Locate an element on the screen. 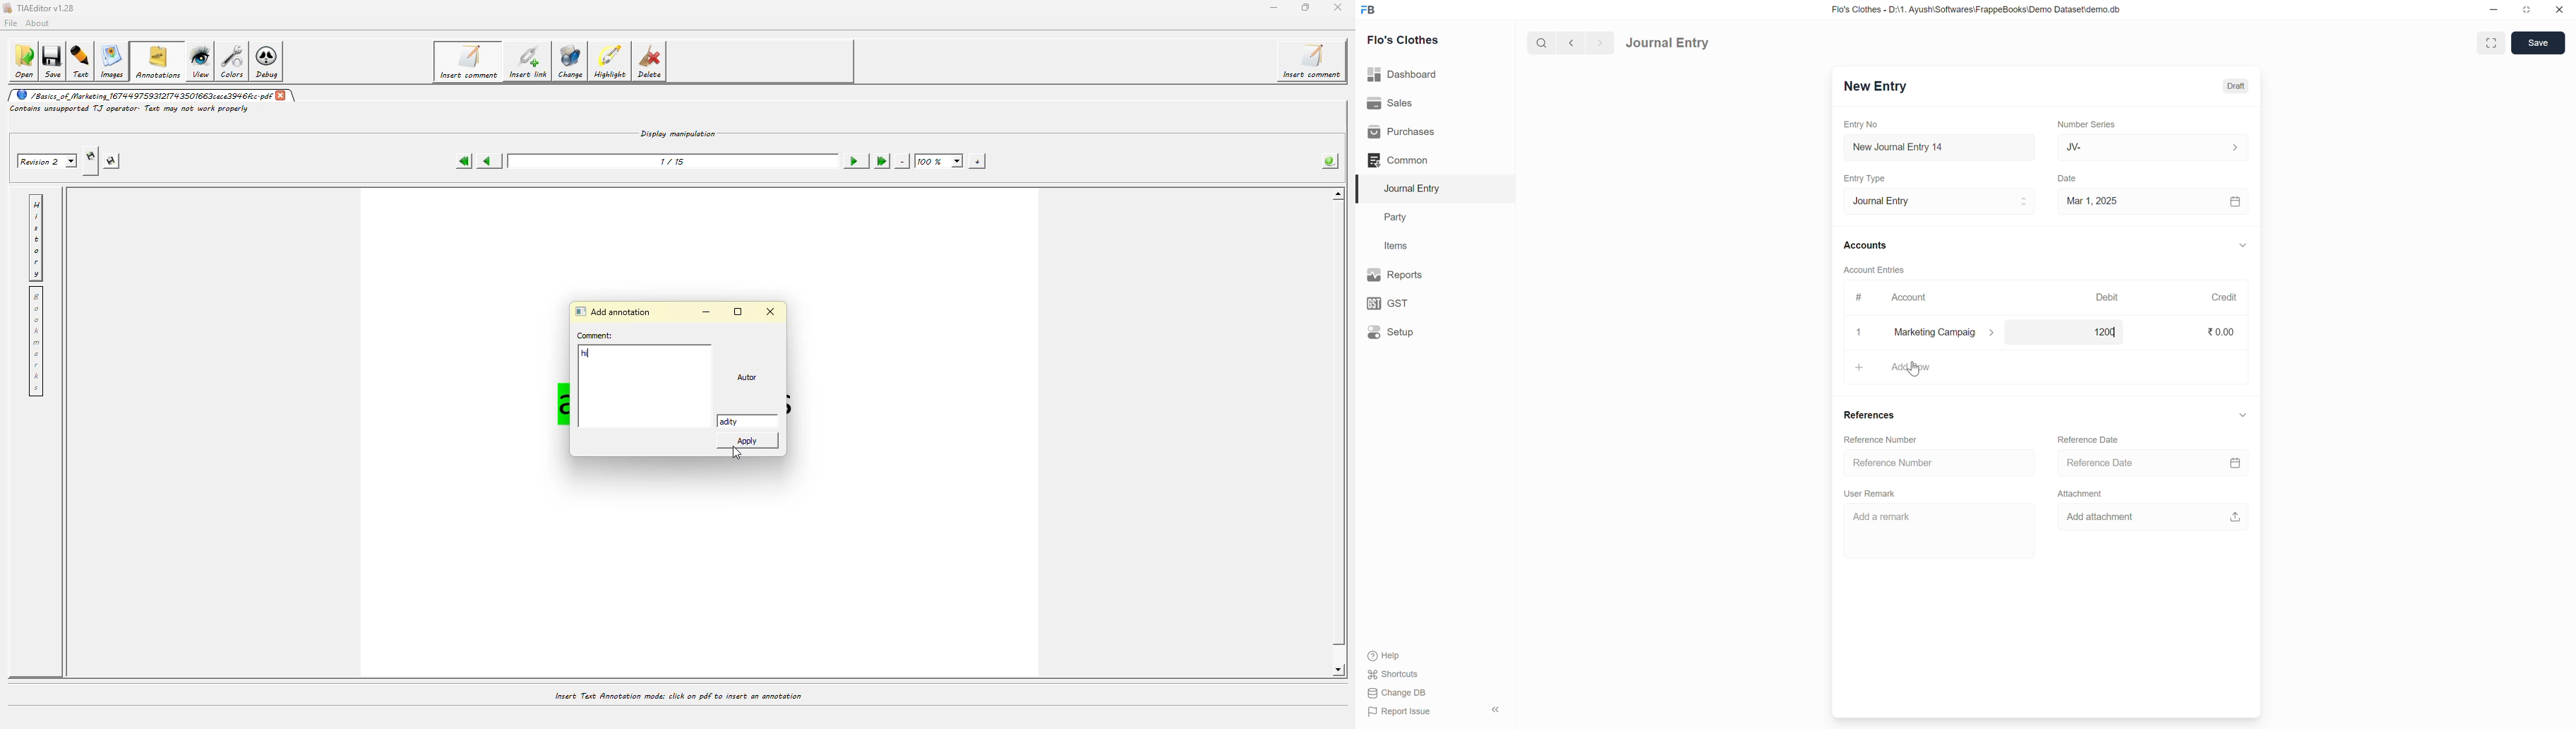 The height and width of the screenshot is (756, 2576). Journal Entry is located at coordinates (1939, 200).